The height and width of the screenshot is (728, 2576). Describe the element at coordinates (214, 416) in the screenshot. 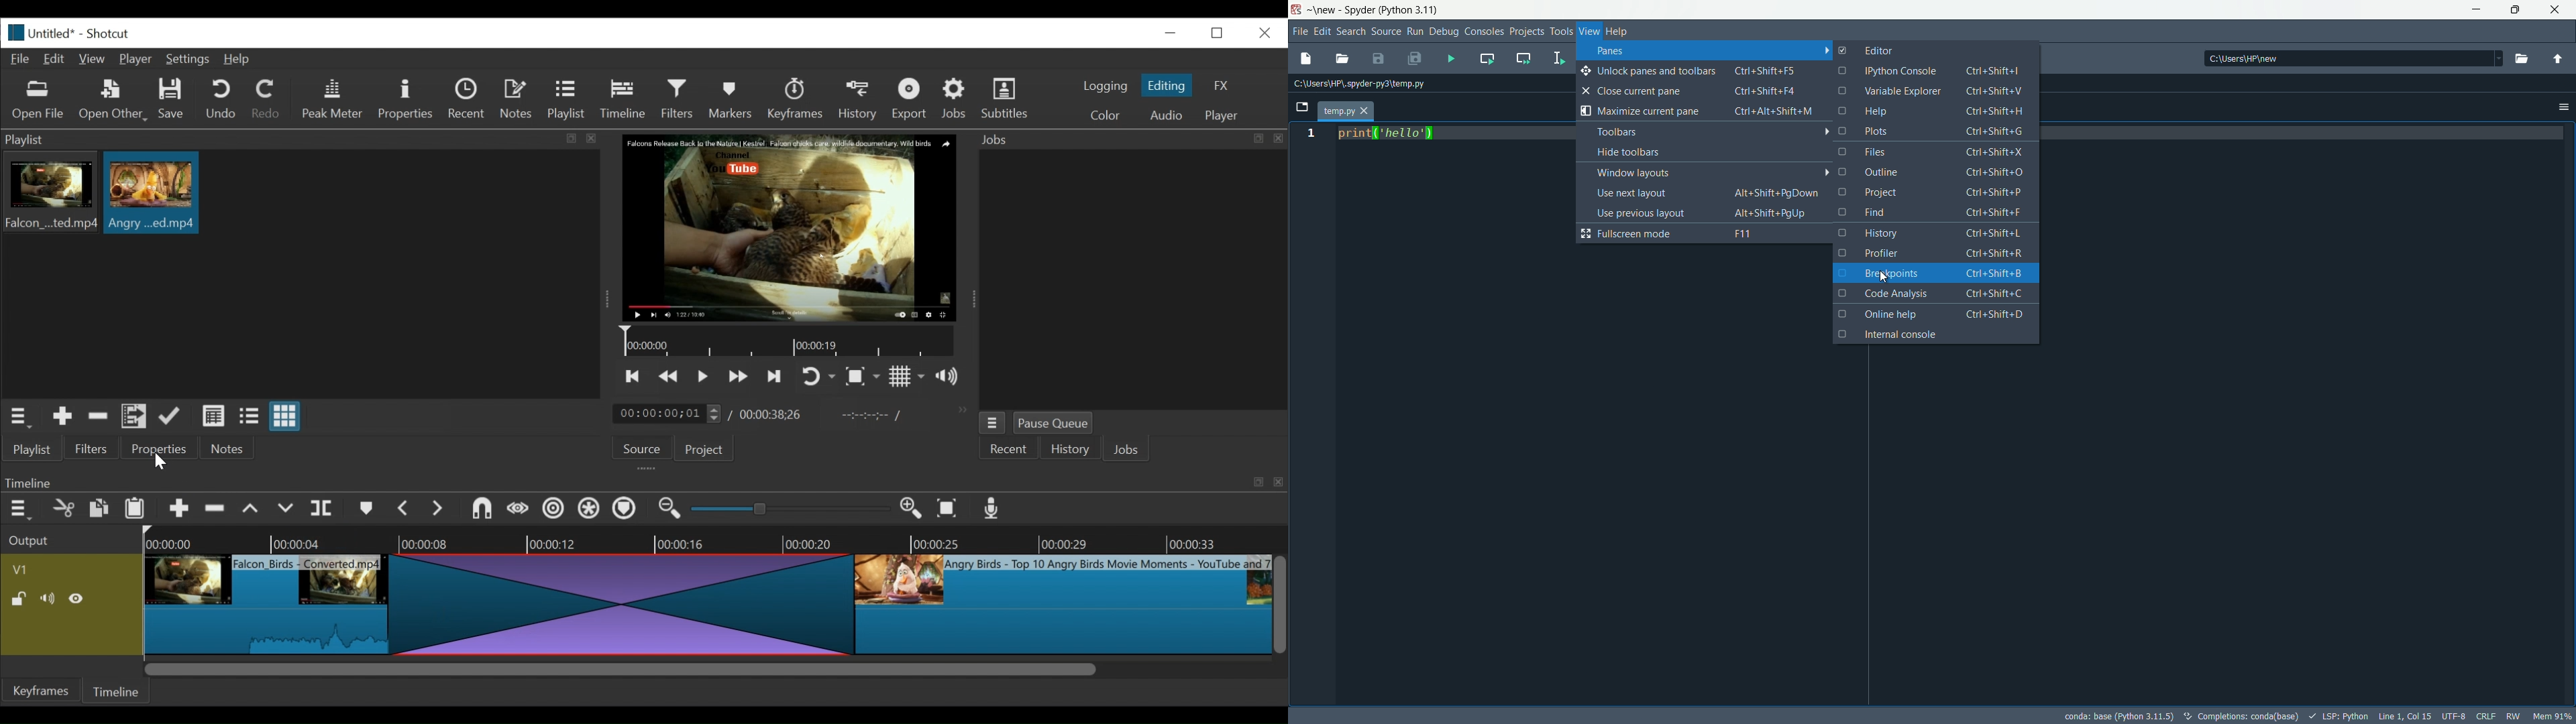

I see `view as details` at that location.